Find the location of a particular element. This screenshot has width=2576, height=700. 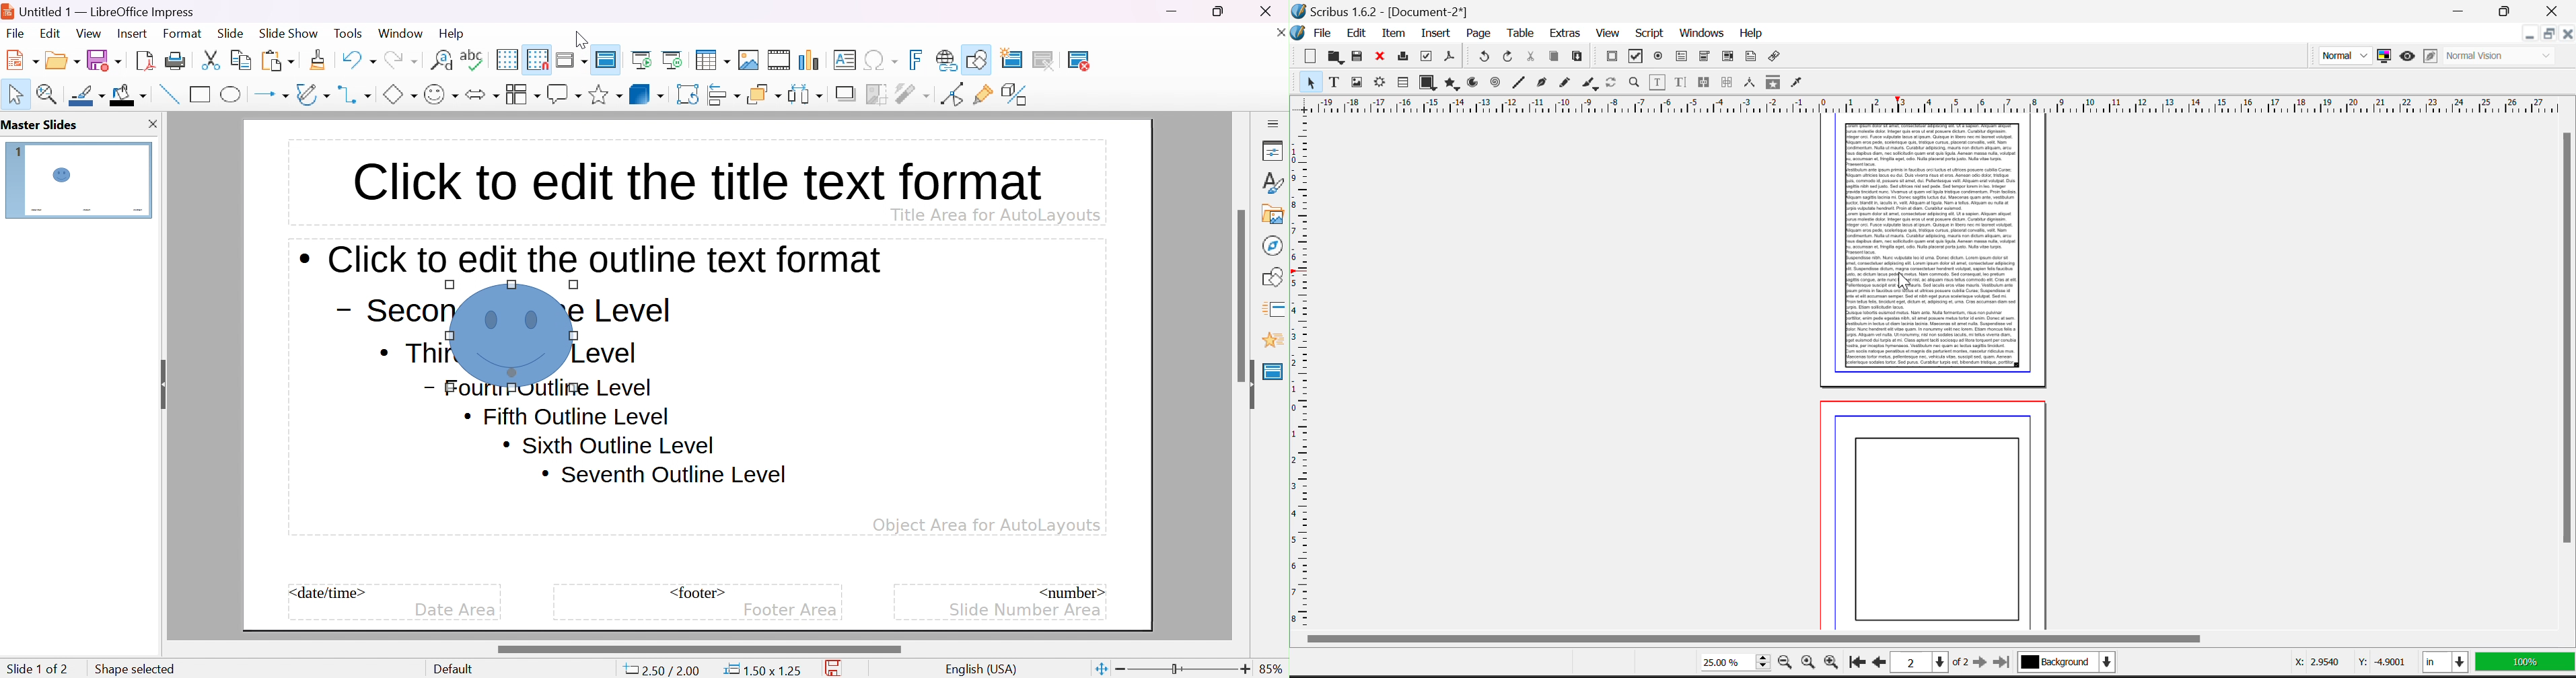

Scribus Logo is located at coordinates (1299, 33).